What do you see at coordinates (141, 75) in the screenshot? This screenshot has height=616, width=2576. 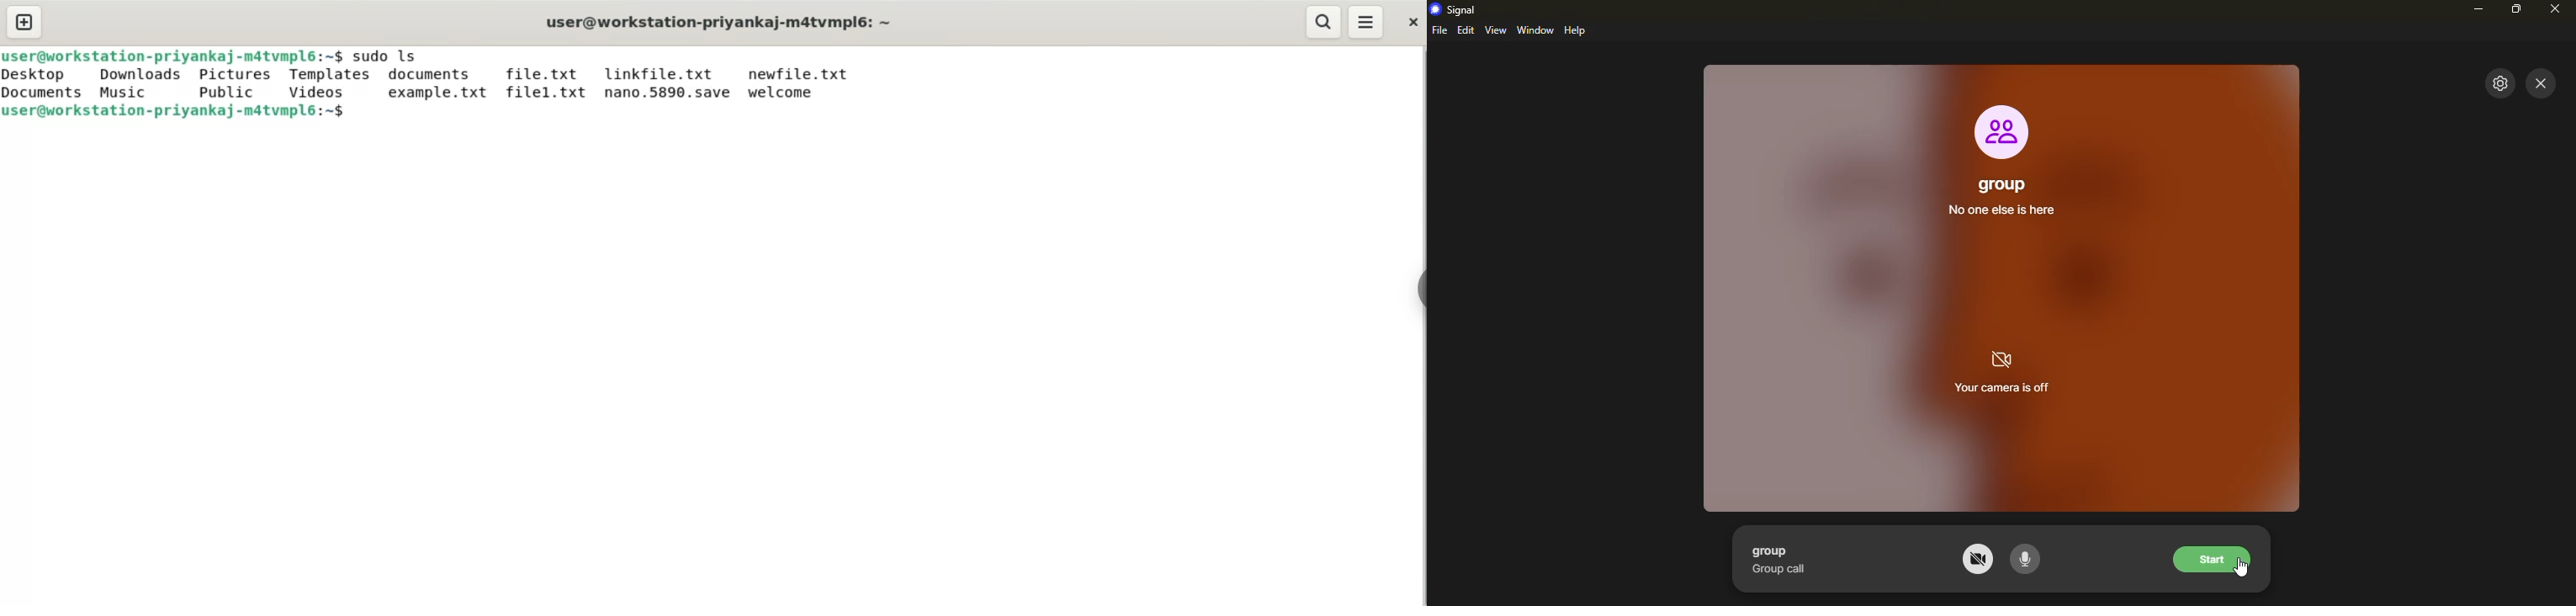 I see `downloads` at bounding box center [141, 75].